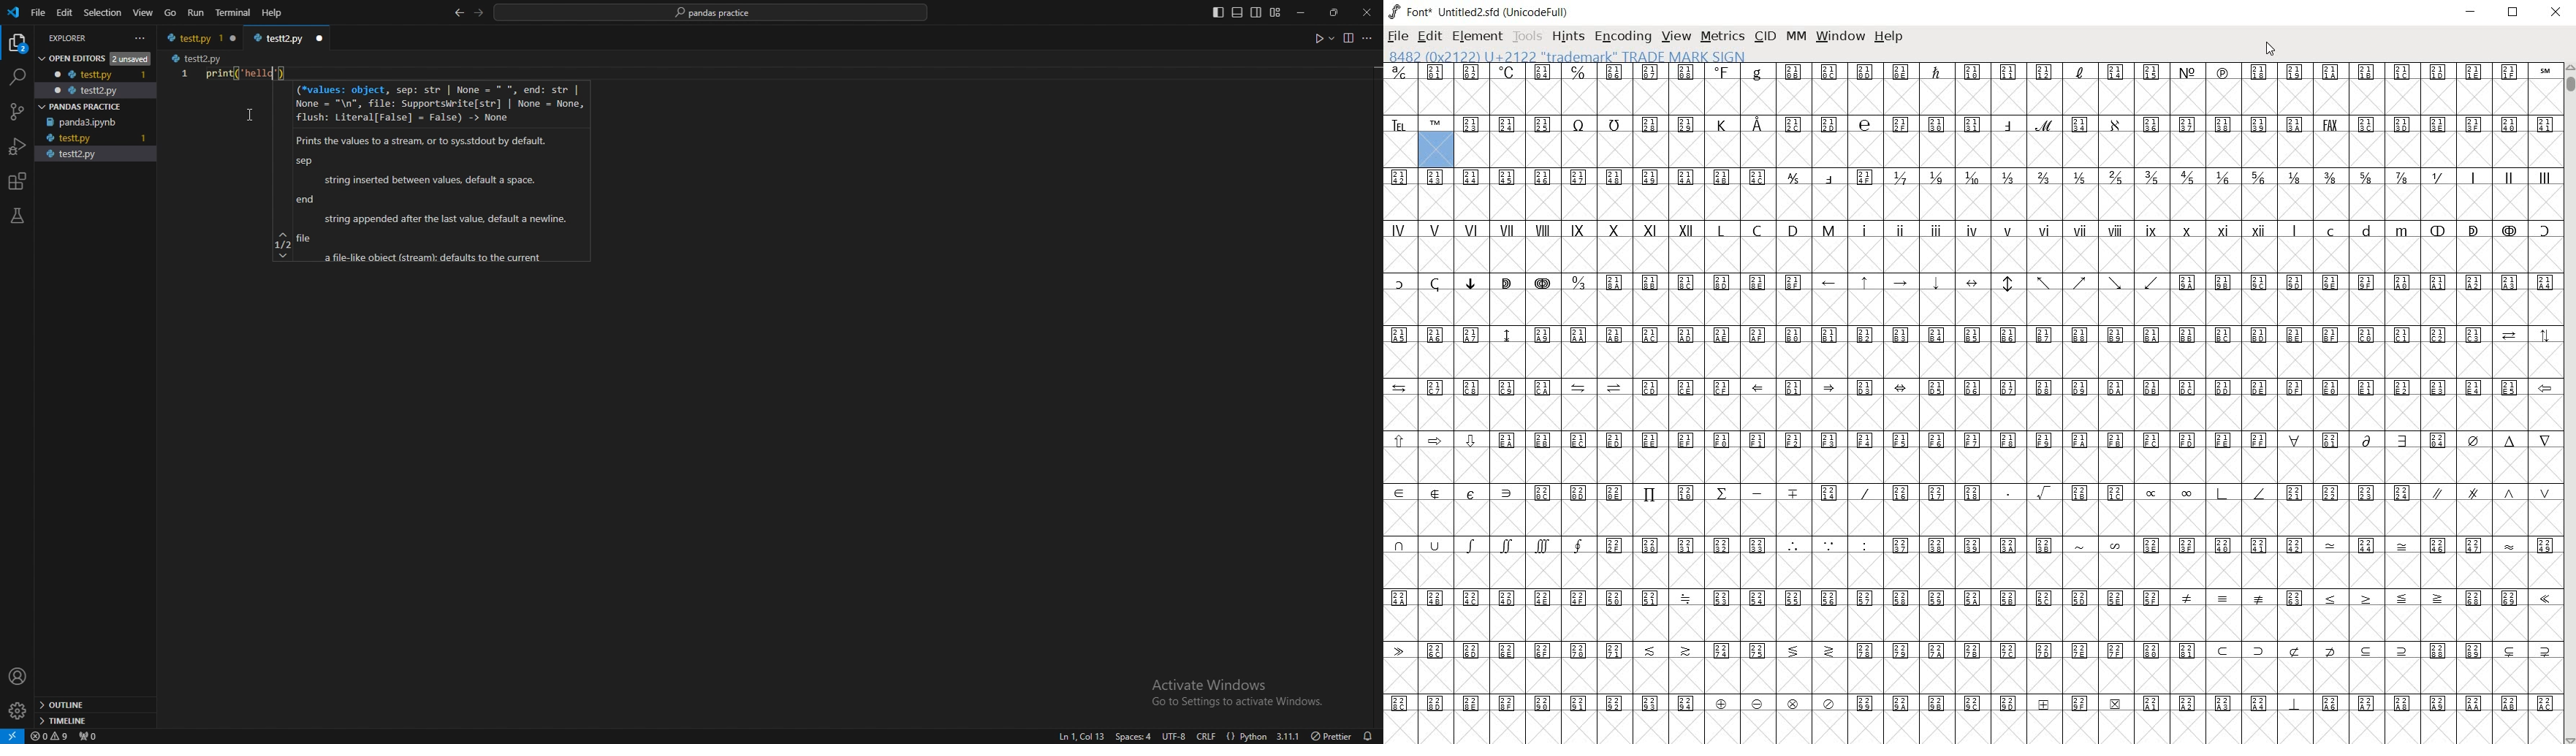  What do you see at coordinates (2271, 48) in the screenshot?
I see `CURSOR` at bounding box center [2271, 48].